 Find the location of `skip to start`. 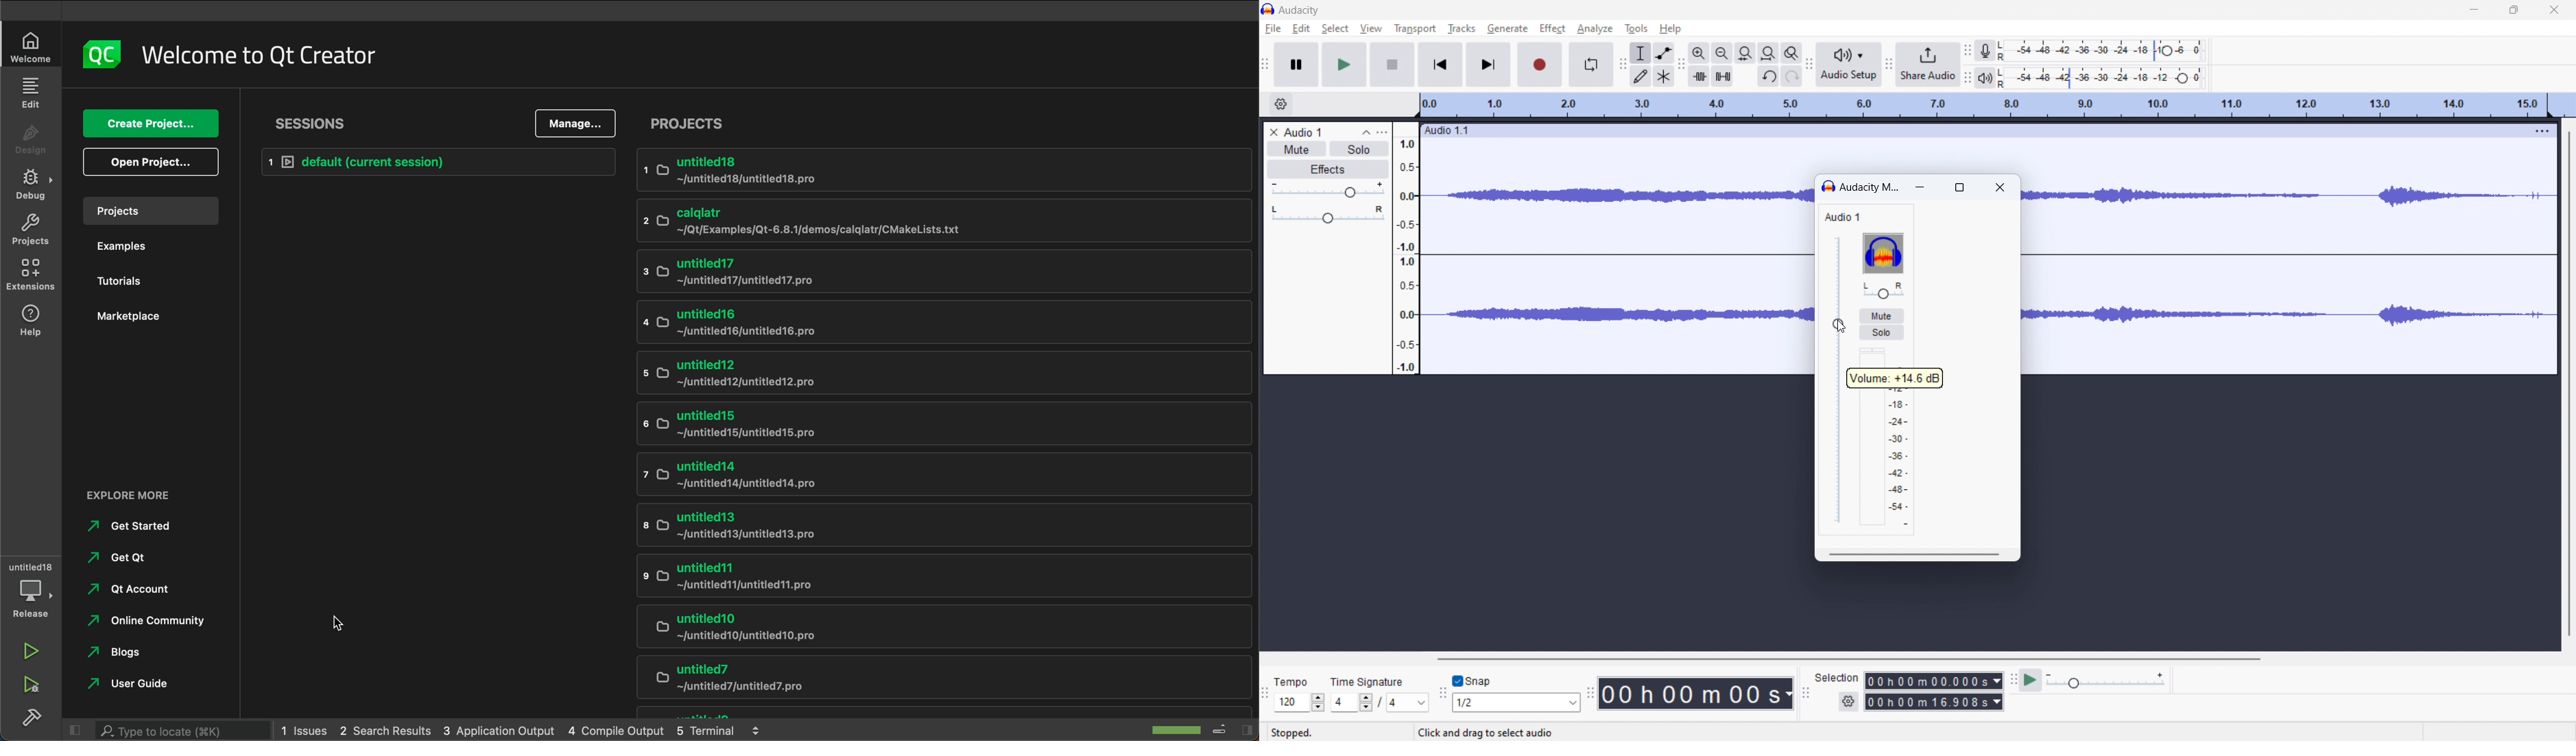

skip to start is located at coordinates (1441, 64).